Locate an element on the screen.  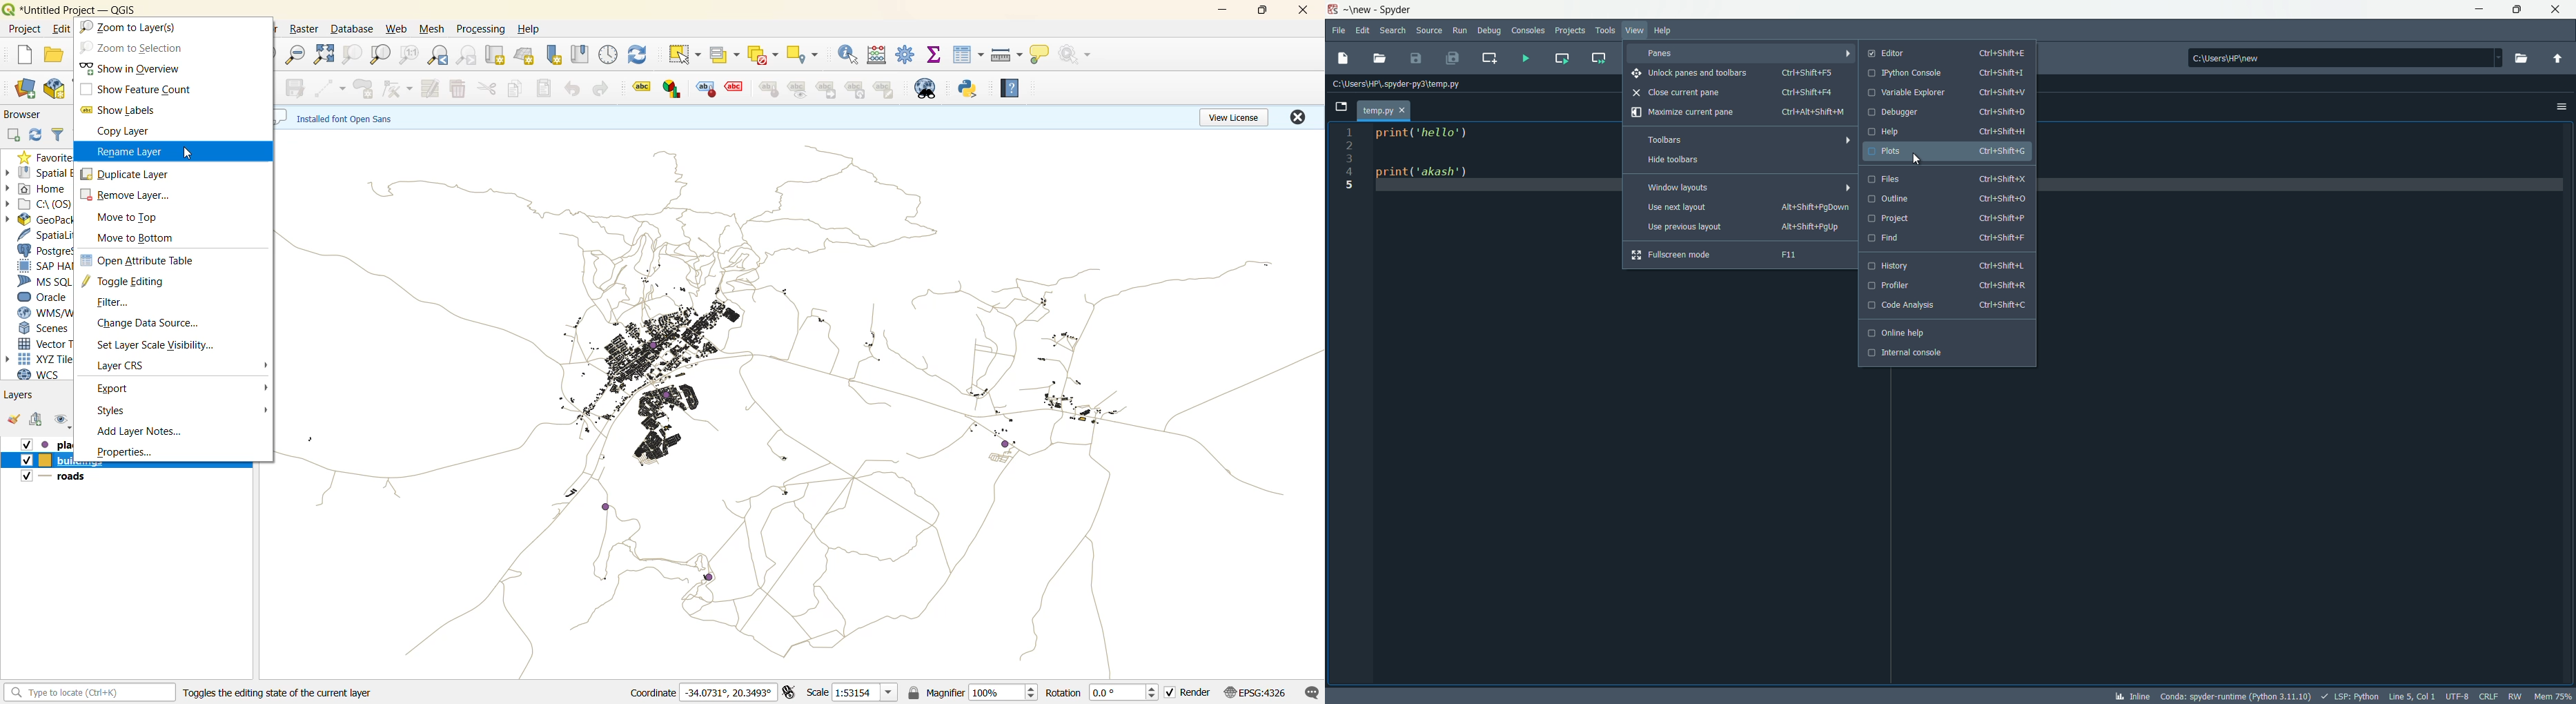
use next layout is located at coordinates (1747, 208).